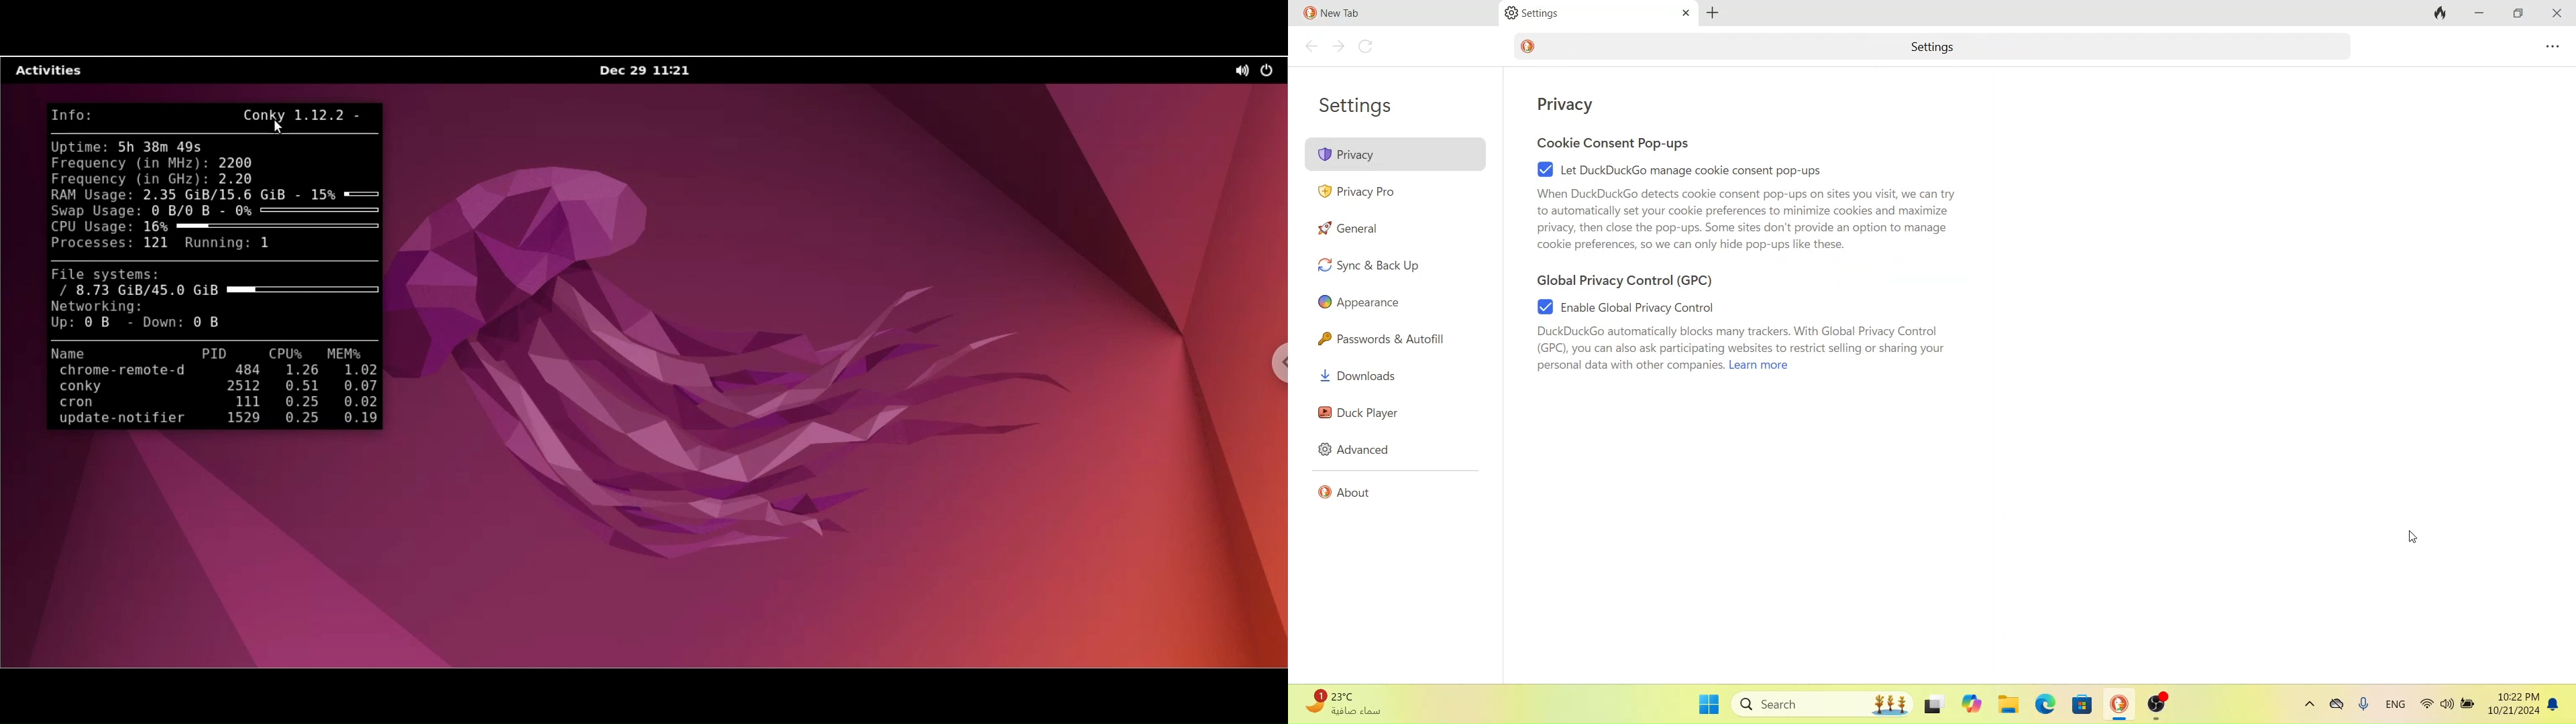 Image resolution: width=2576 pixels, height=728 pixels. What do you see at coordinates (2557, 13) in the screenshot?
I see `close` at bounding box center [2557, 13].